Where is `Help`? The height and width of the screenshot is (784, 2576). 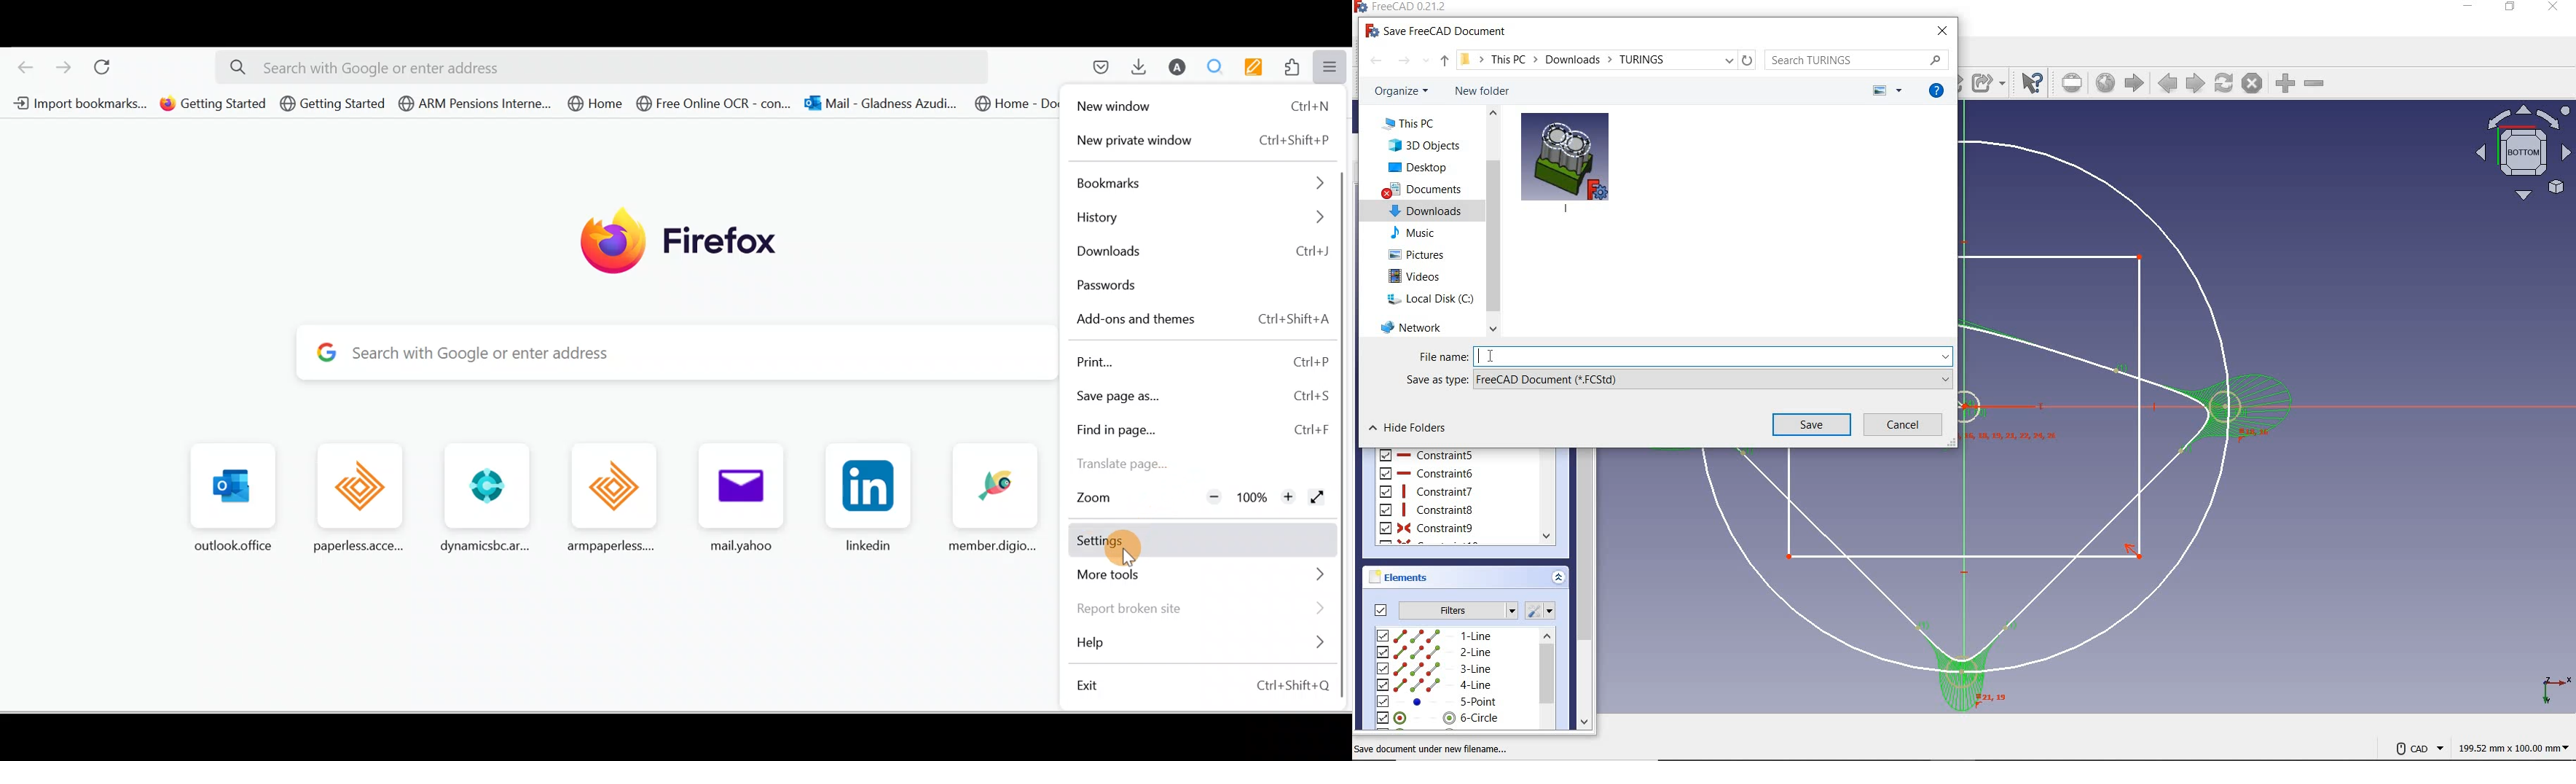
Help is located at coordinates (1199, 643).